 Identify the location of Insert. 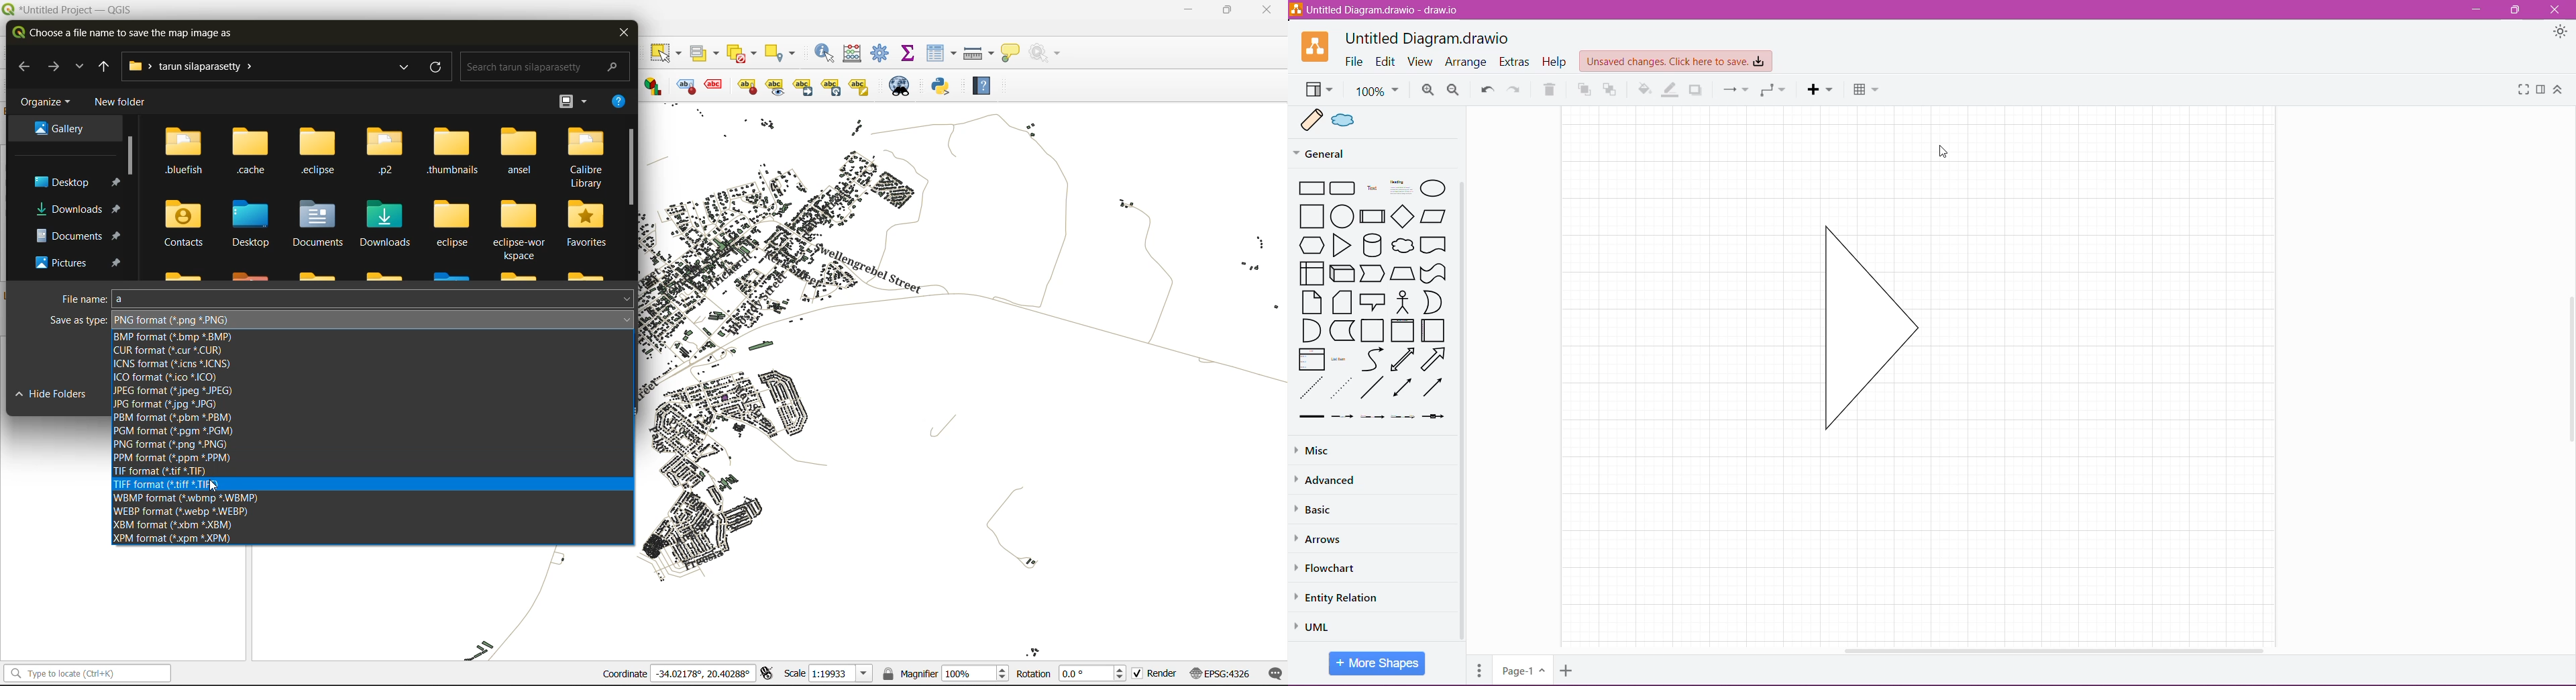
(1821, 90).